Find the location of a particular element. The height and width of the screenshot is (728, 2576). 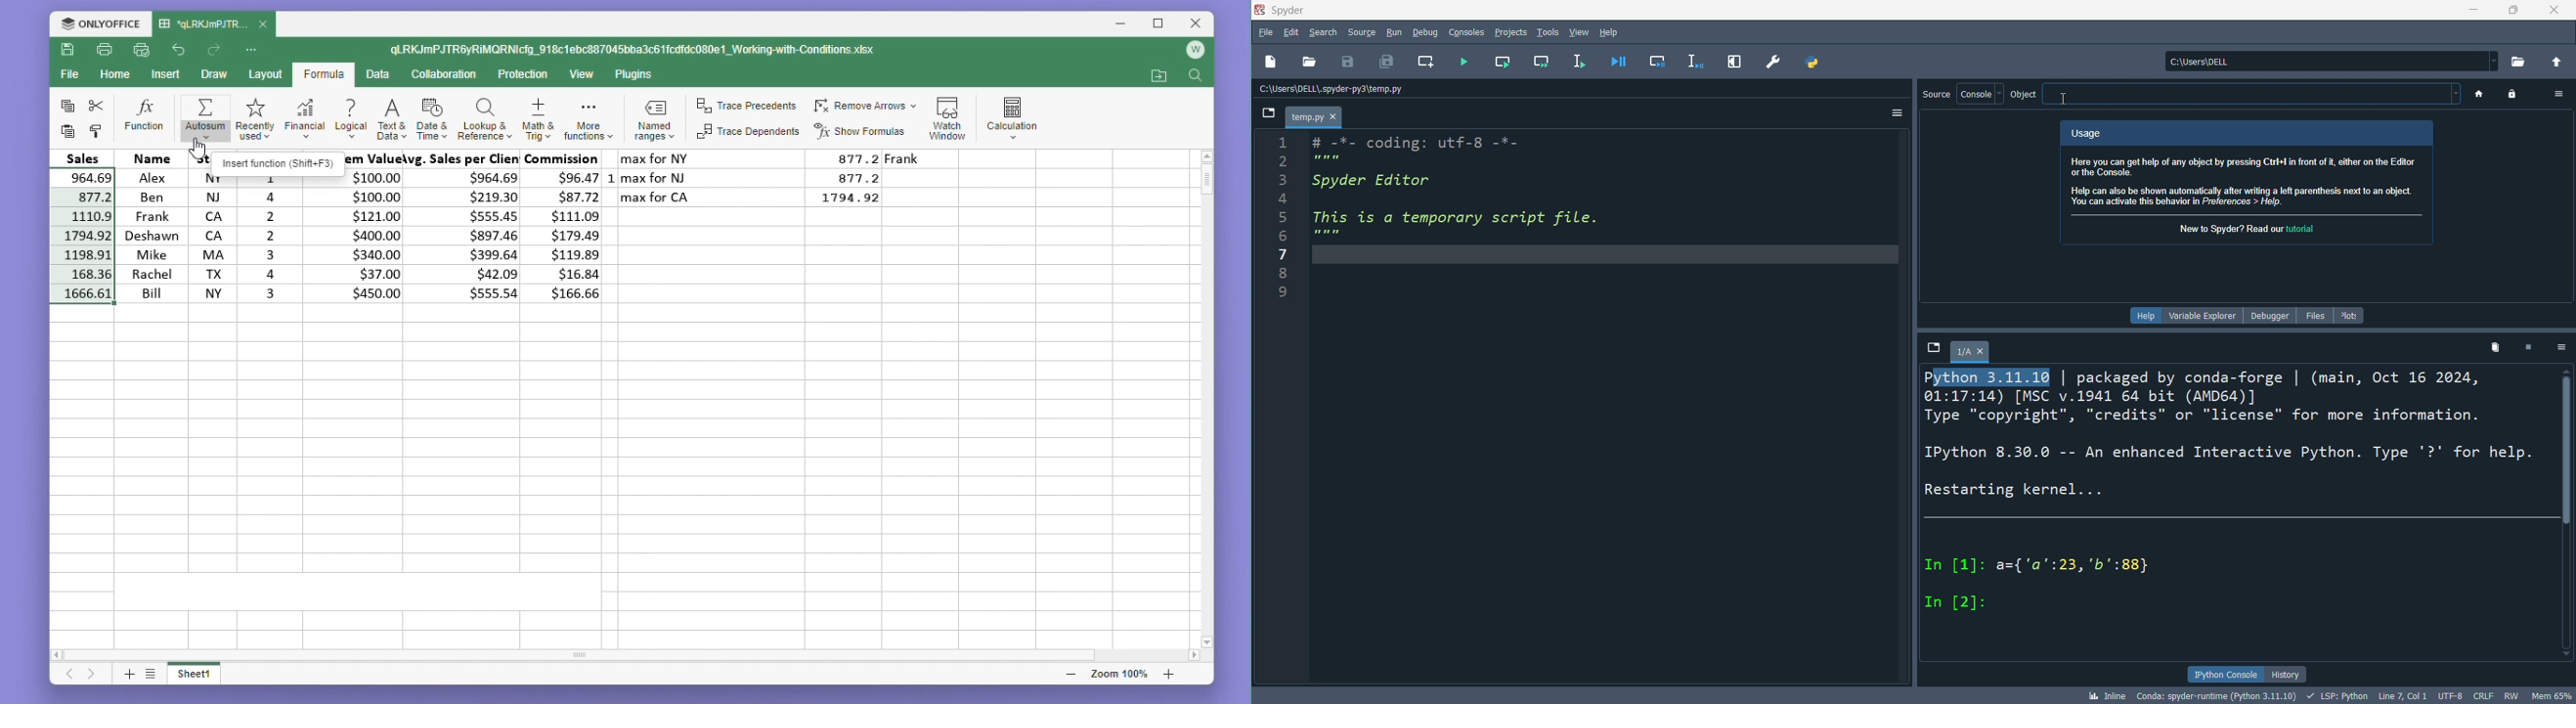

ipython console is located at coordinates (2220, 673).